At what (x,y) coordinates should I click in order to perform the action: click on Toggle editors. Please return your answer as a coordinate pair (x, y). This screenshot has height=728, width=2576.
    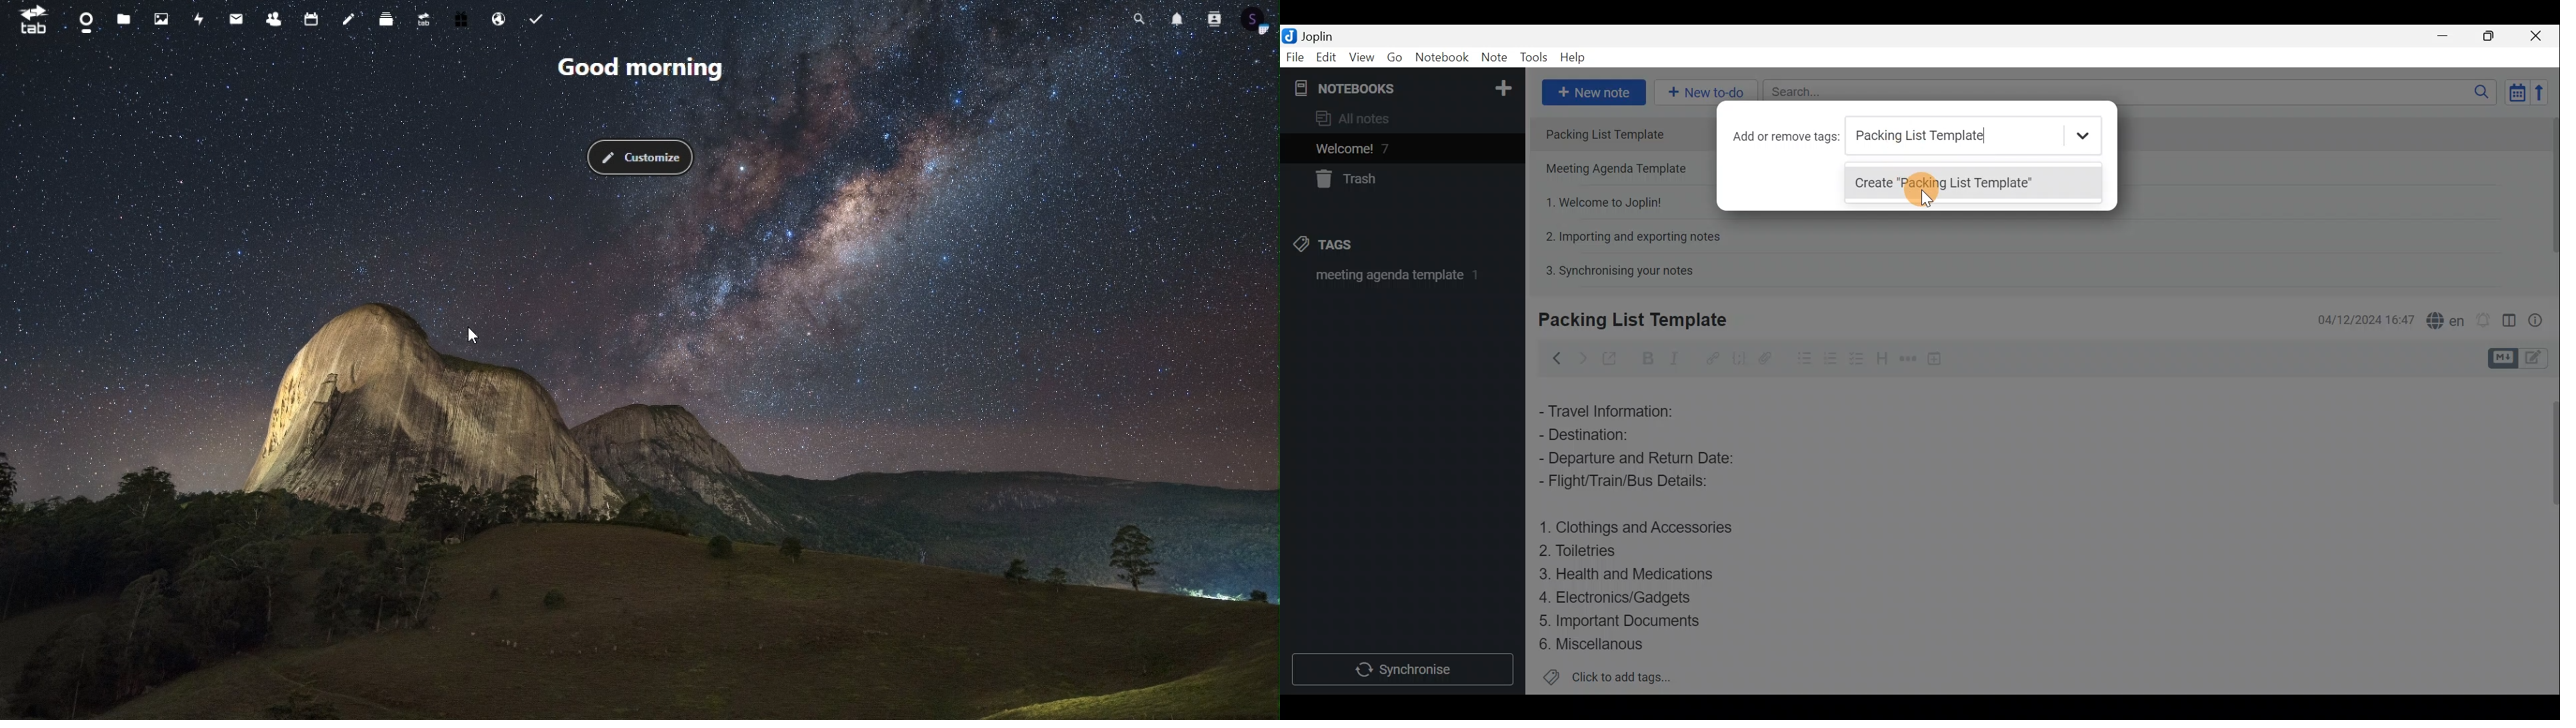
    Looking at the image, I should click on (2540, 359).